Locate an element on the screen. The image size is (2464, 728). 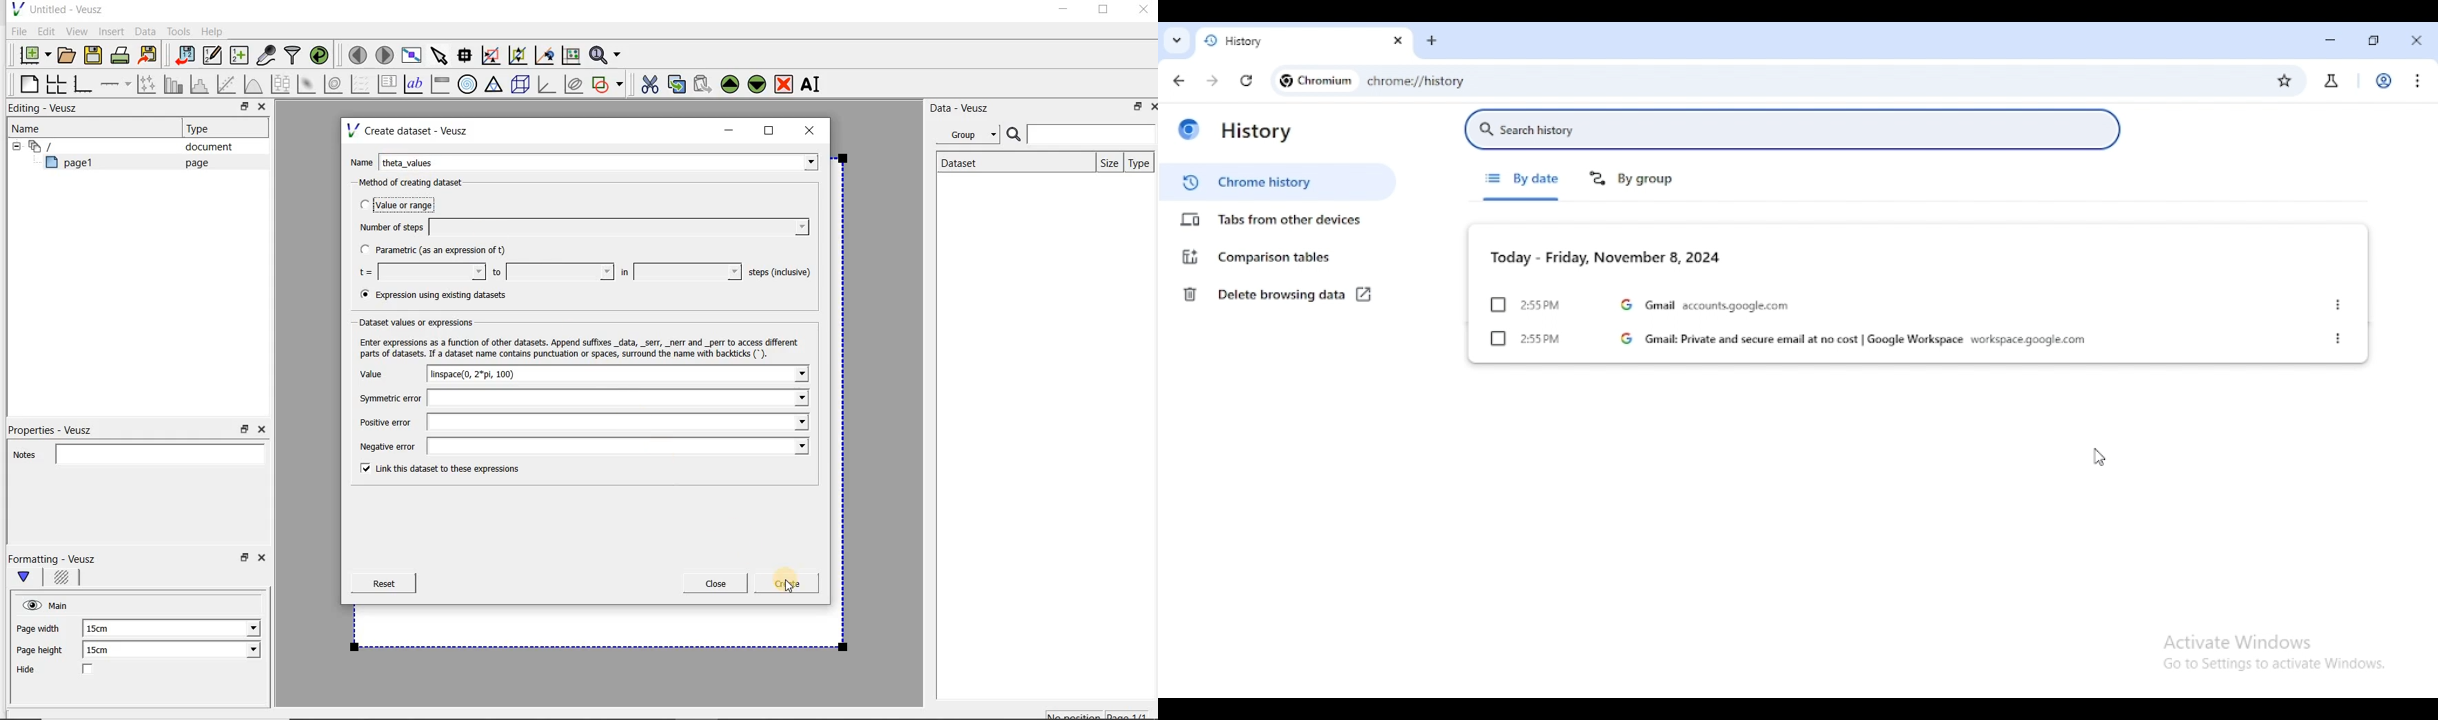
search tabs is located at coordinates (1177, 40).